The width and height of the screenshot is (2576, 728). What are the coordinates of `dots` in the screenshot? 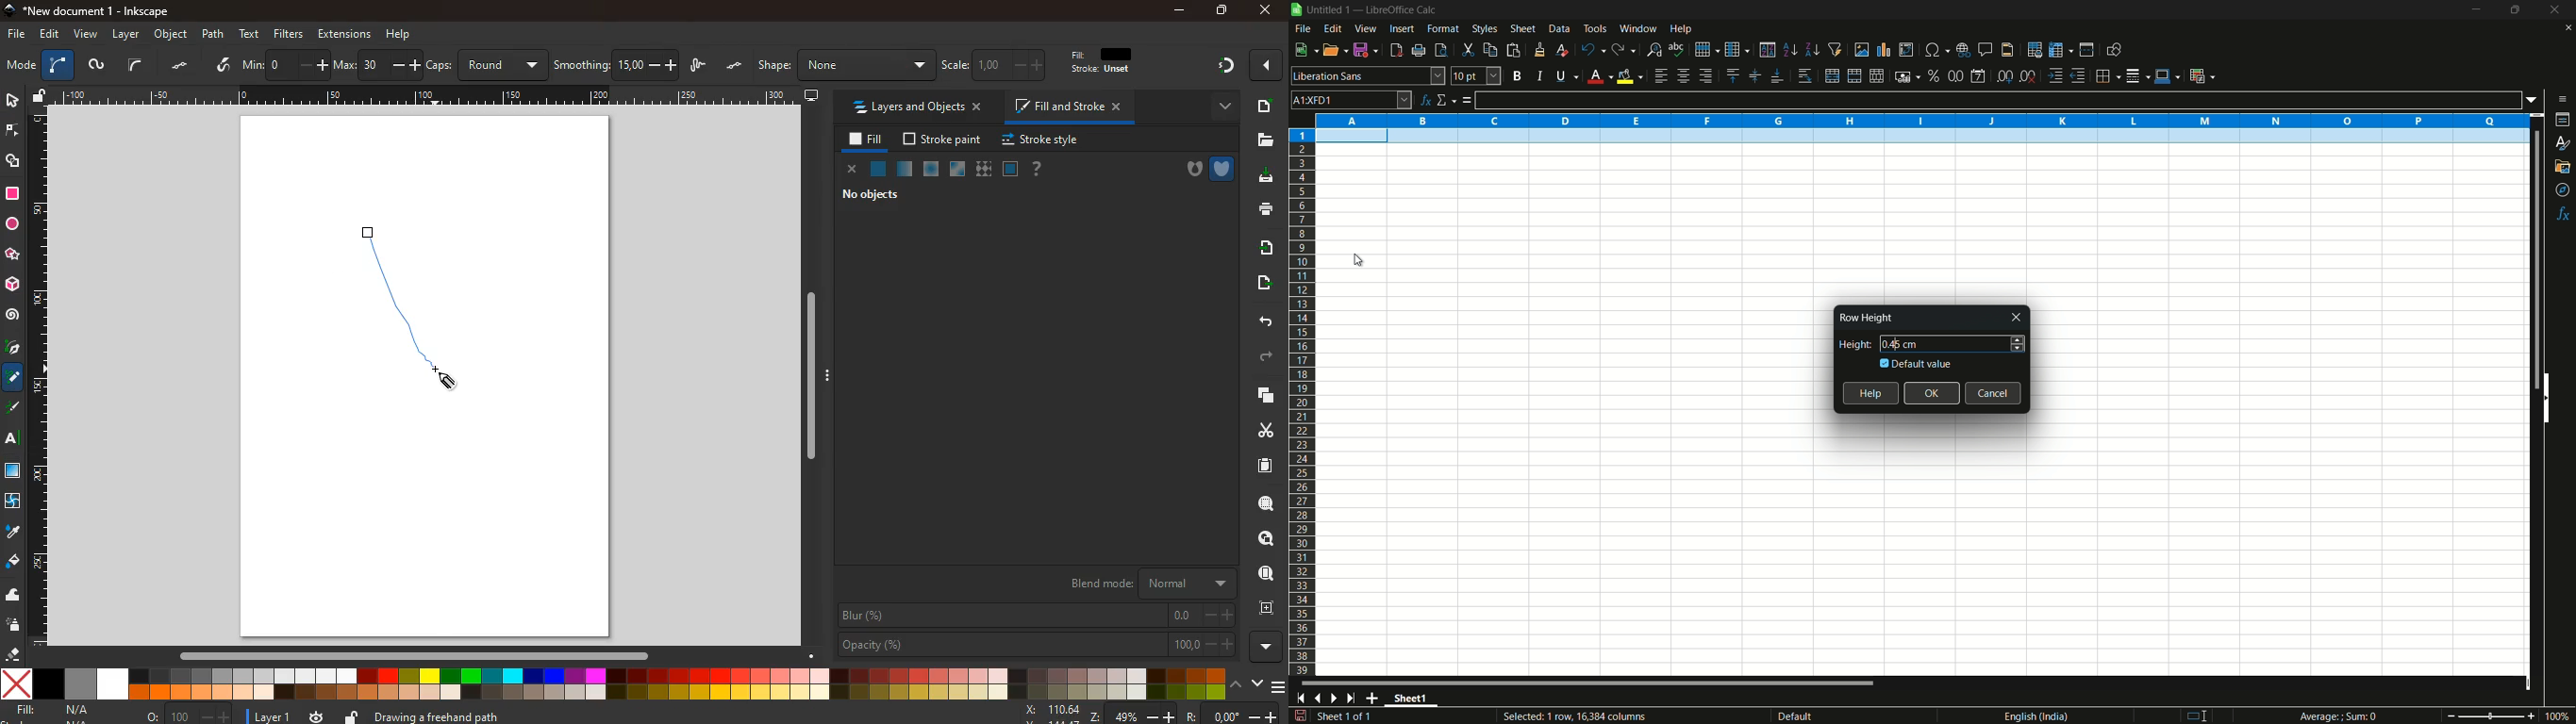 It's located at (736, 66).